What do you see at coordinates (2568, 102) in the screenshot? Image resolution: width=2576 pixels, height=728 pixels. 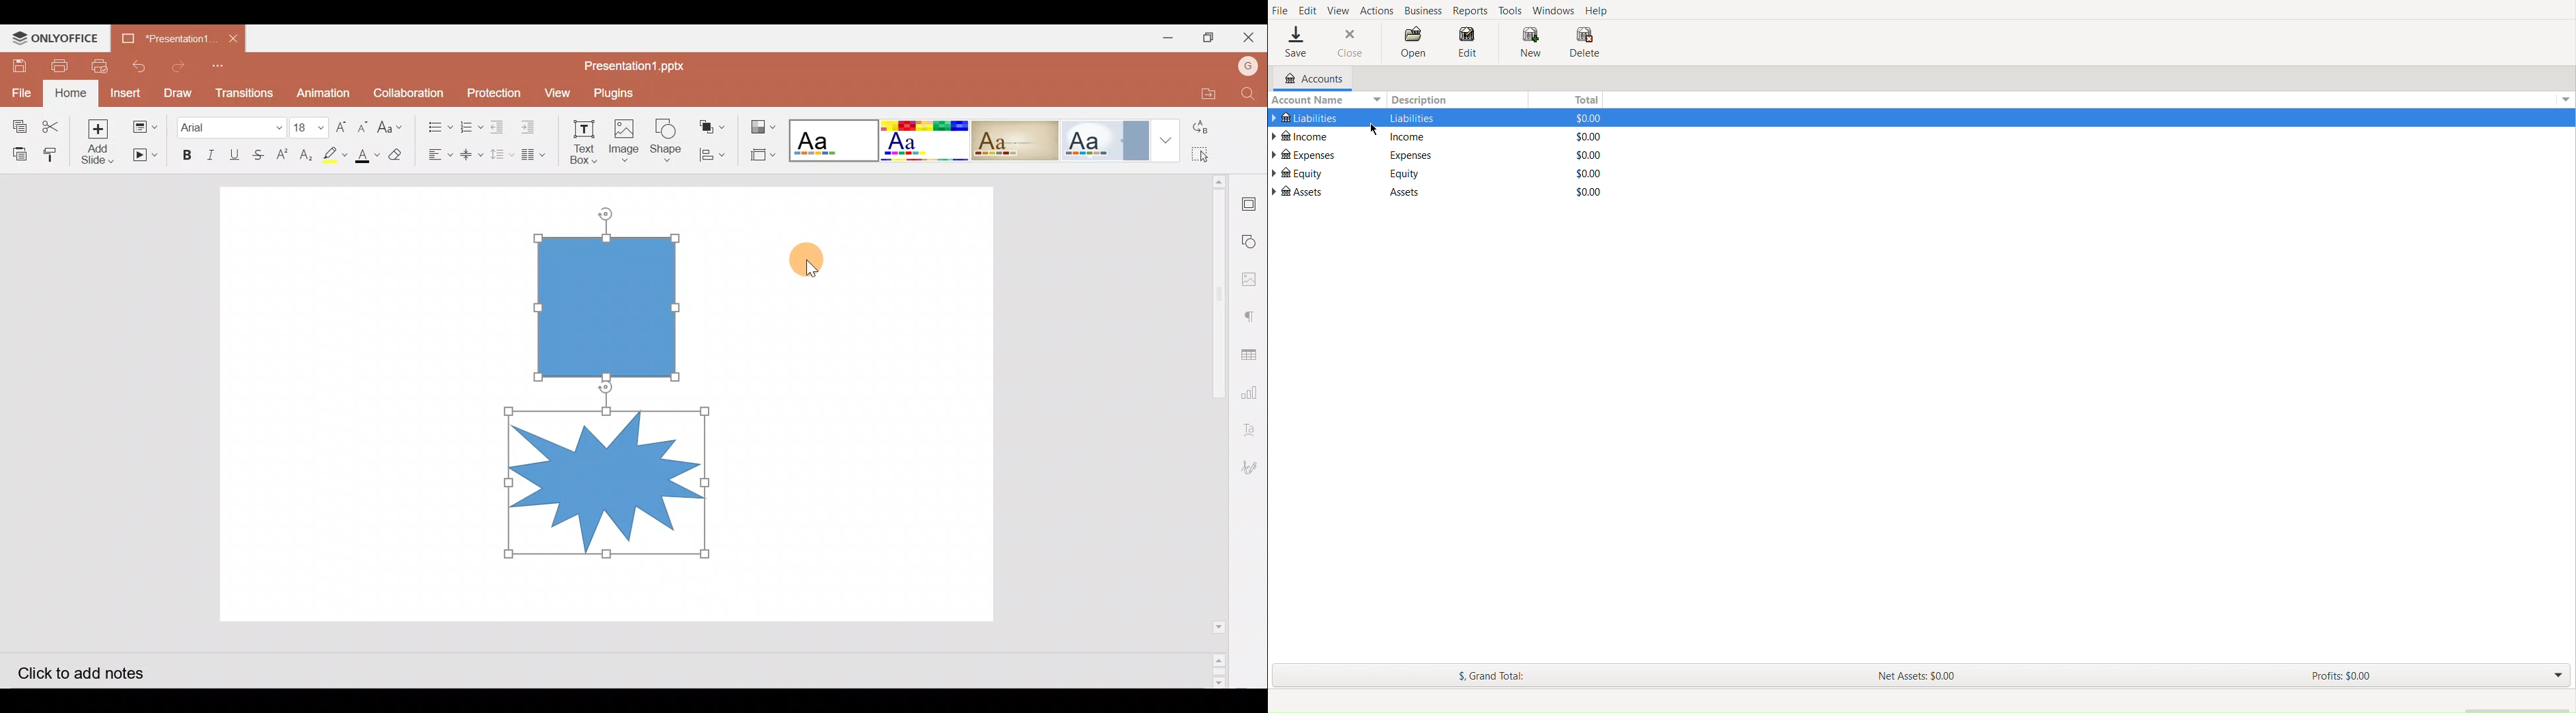 I see `drop down` at bounding box center [2568, 102].